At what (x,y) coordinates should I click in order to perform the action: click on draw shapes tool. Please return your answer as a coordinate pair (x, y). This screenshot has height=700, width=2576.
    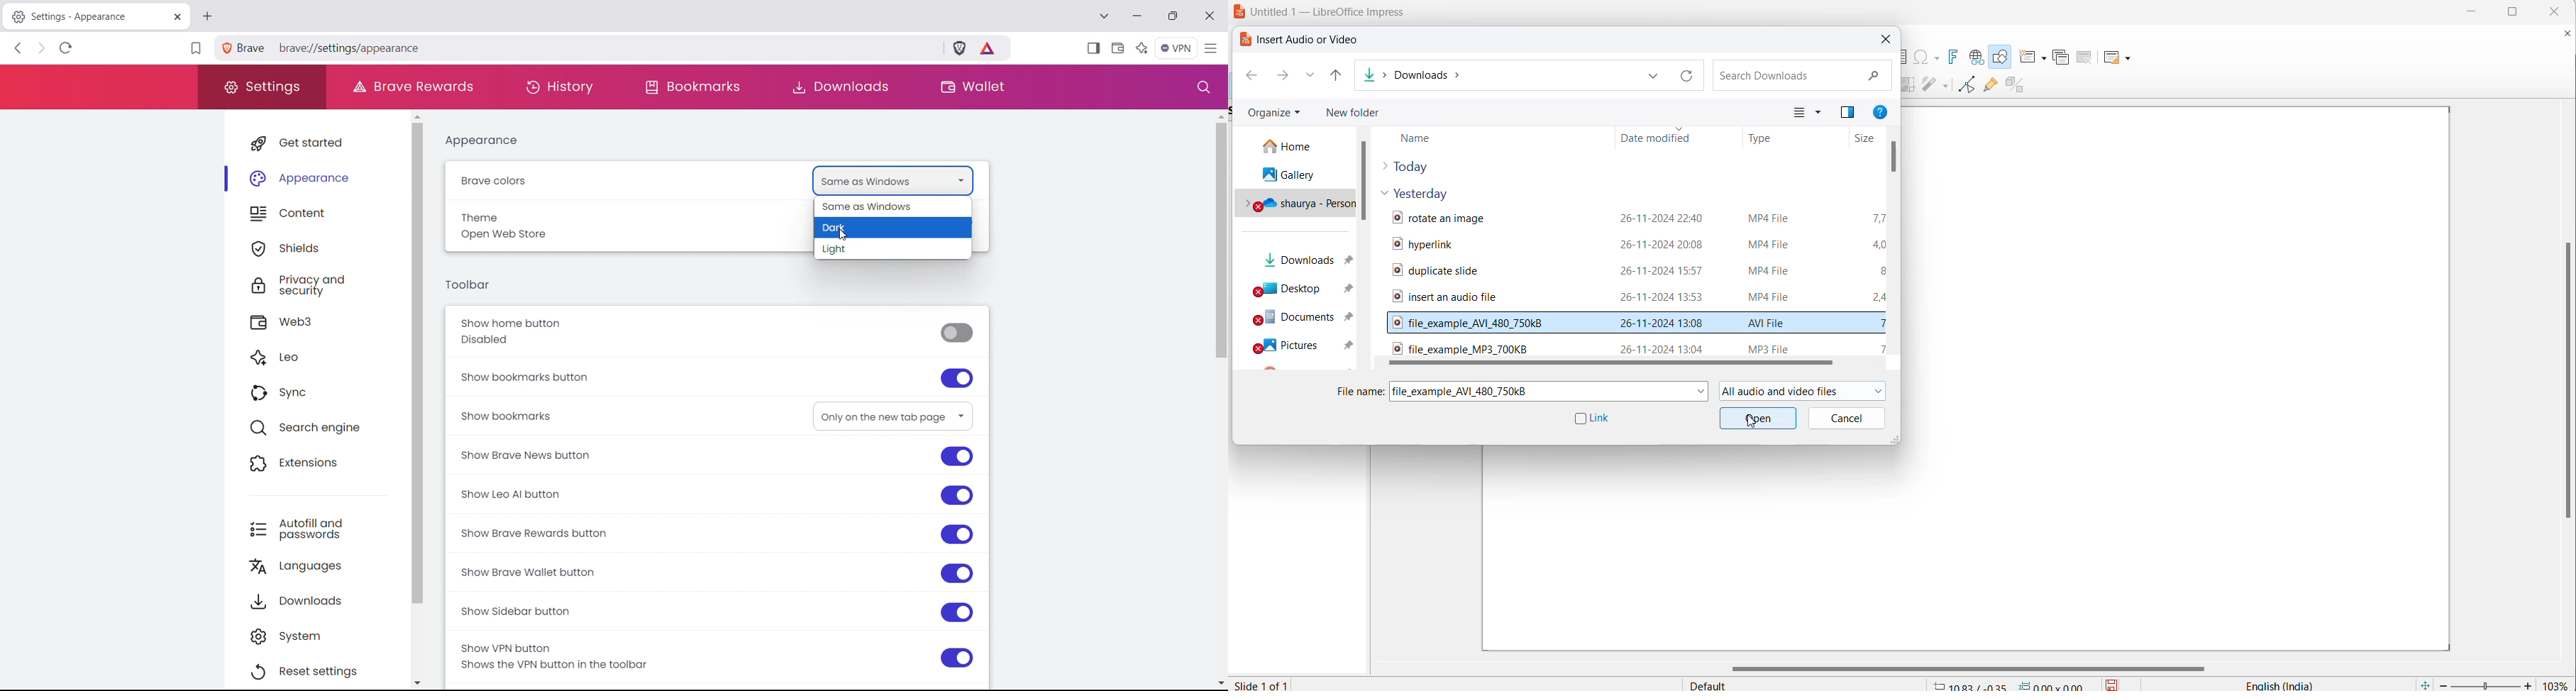
    Looking at the image, I should click on (2003, 57).